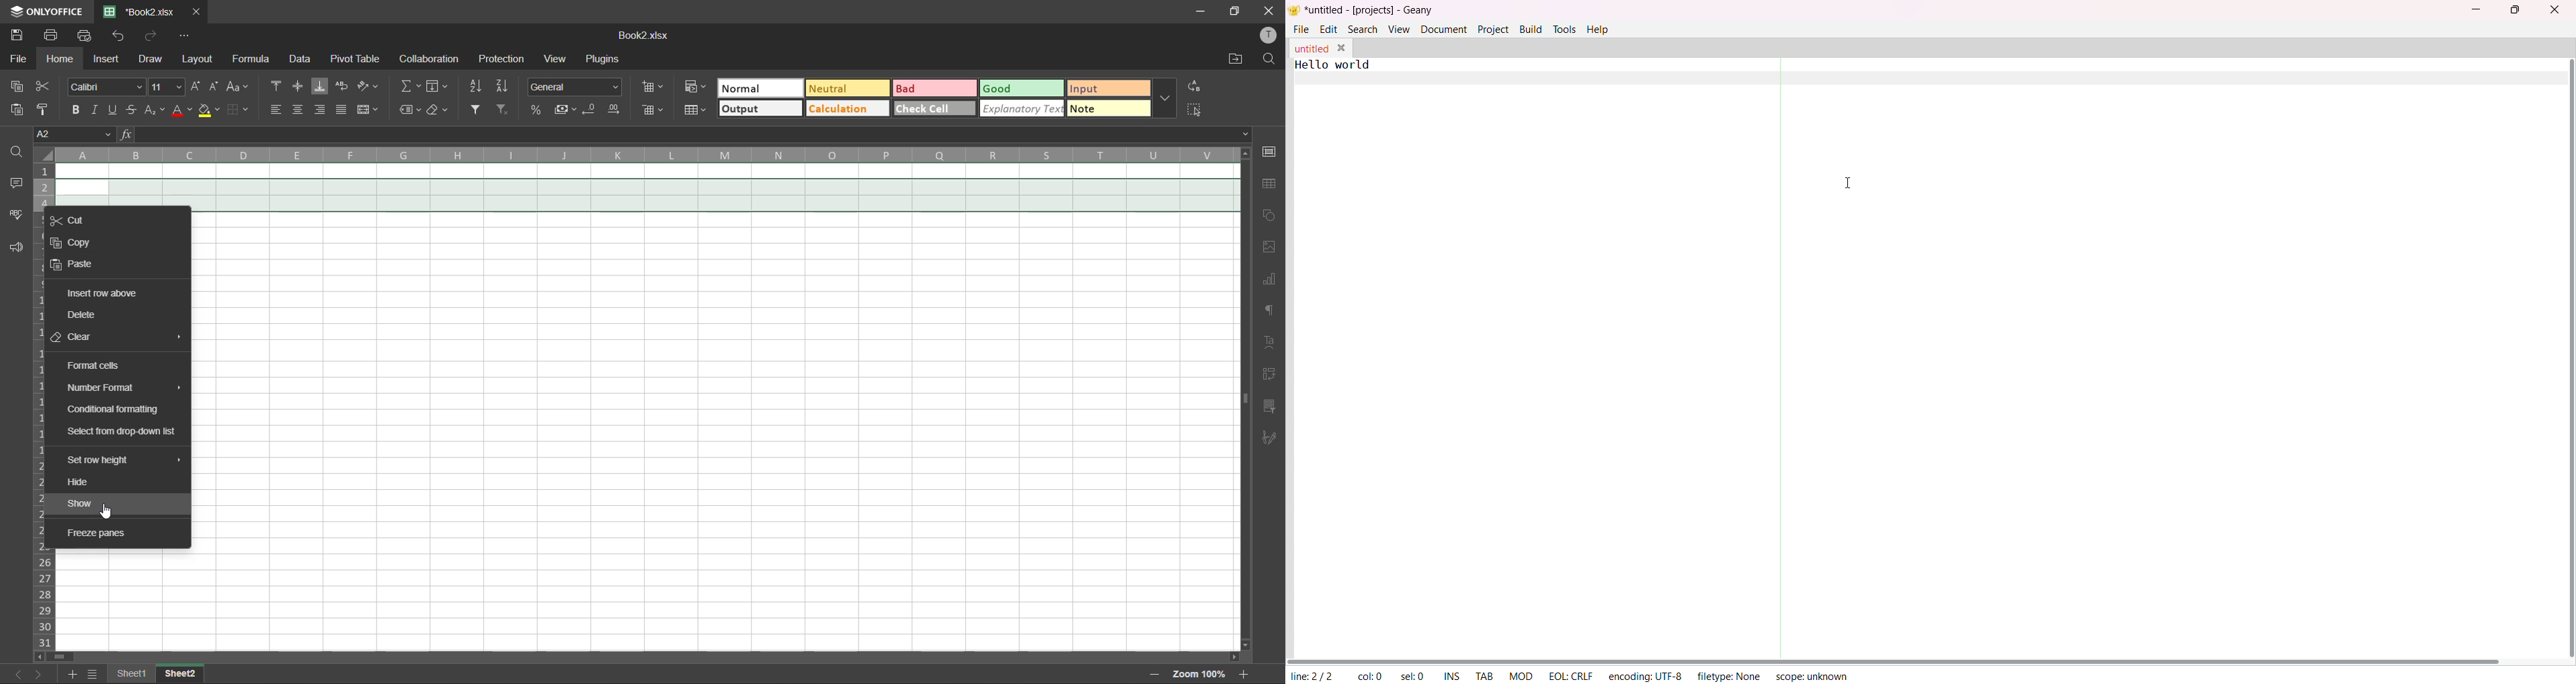 The width and height of the screenshot is (2576, 700). What do you see at coordinates (300, 59) in the screenshot?
I see `data` at bounding box center [300, 59].